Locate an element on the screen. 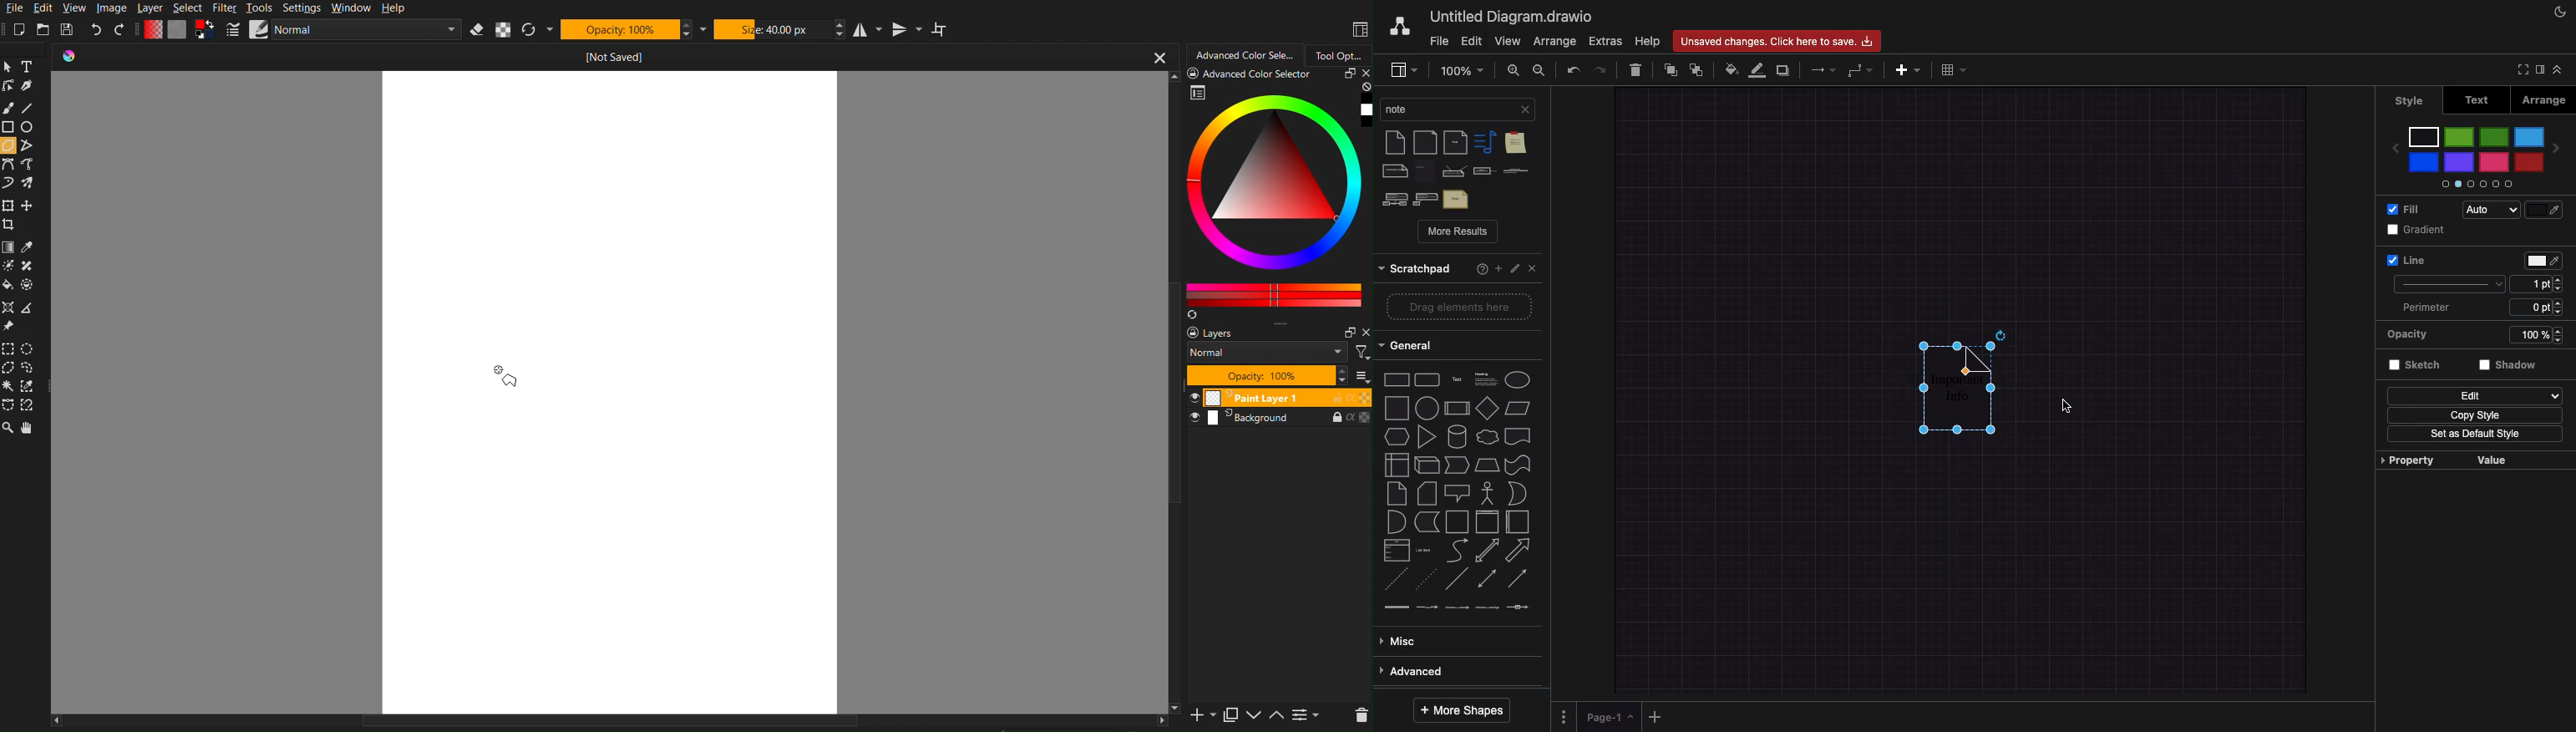 The image size is (2576, 756). Style is located at coordinates (2451, 282).